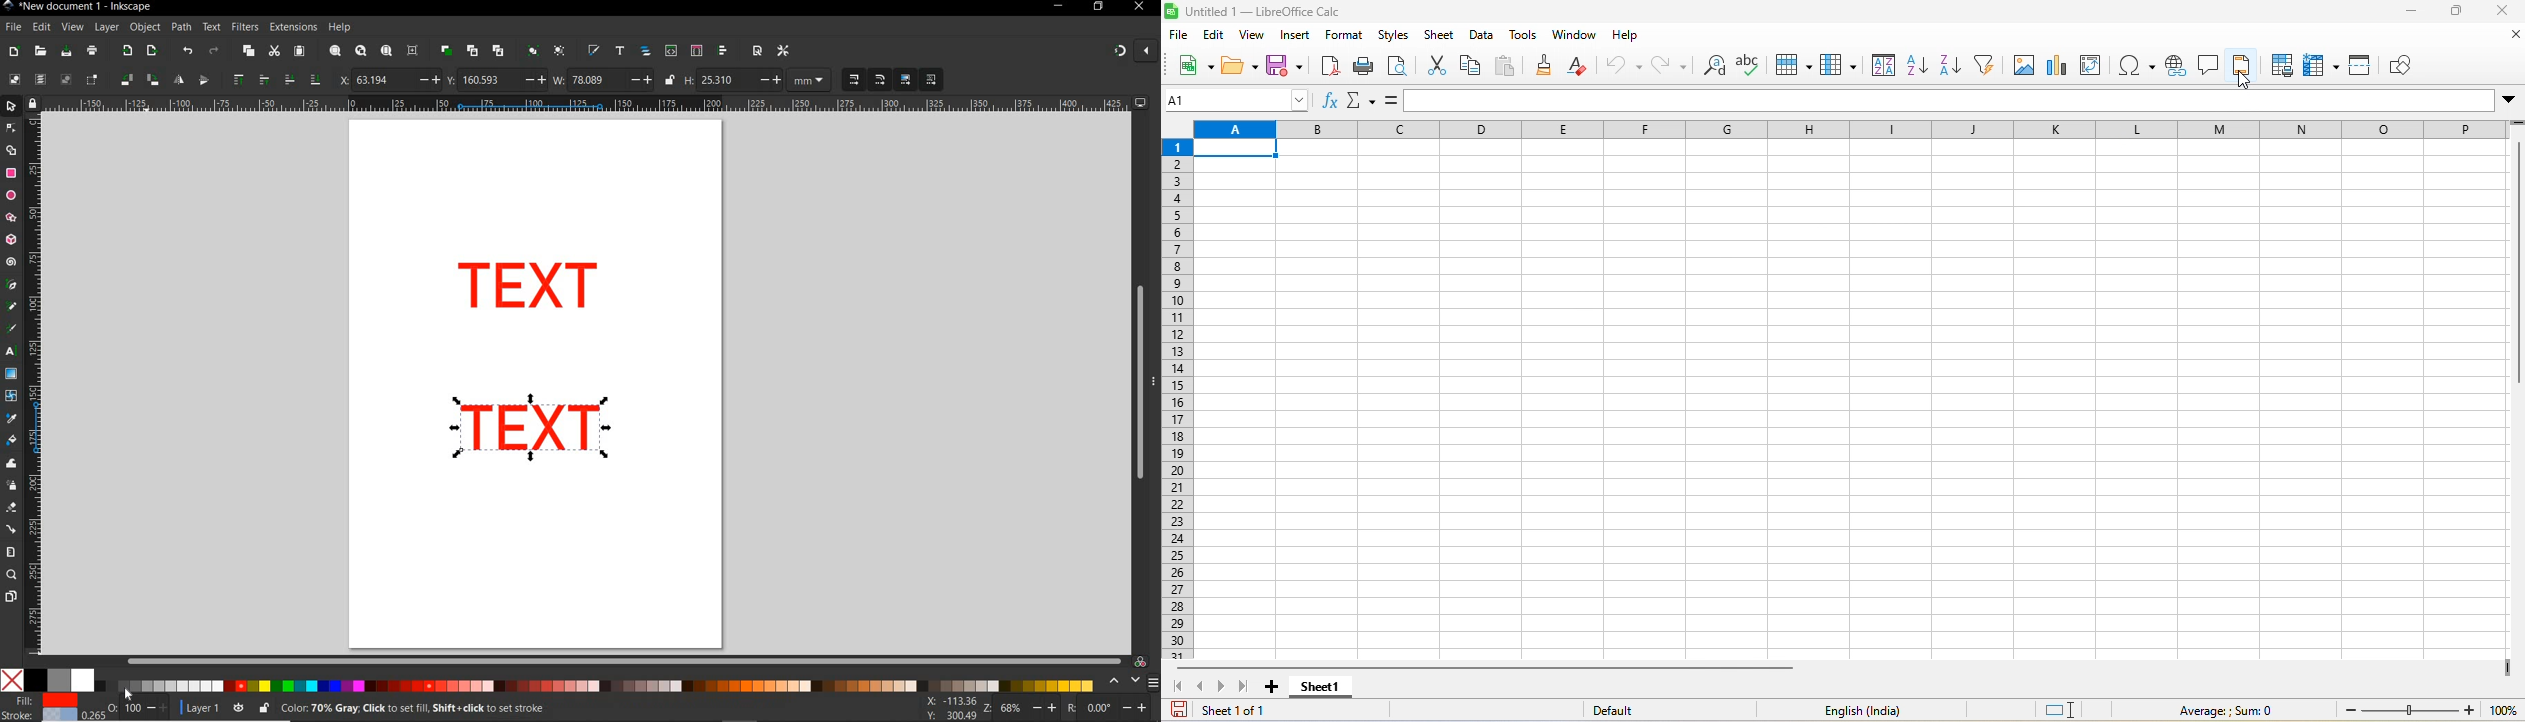  I want to click on selector tool, so click(12, 108).